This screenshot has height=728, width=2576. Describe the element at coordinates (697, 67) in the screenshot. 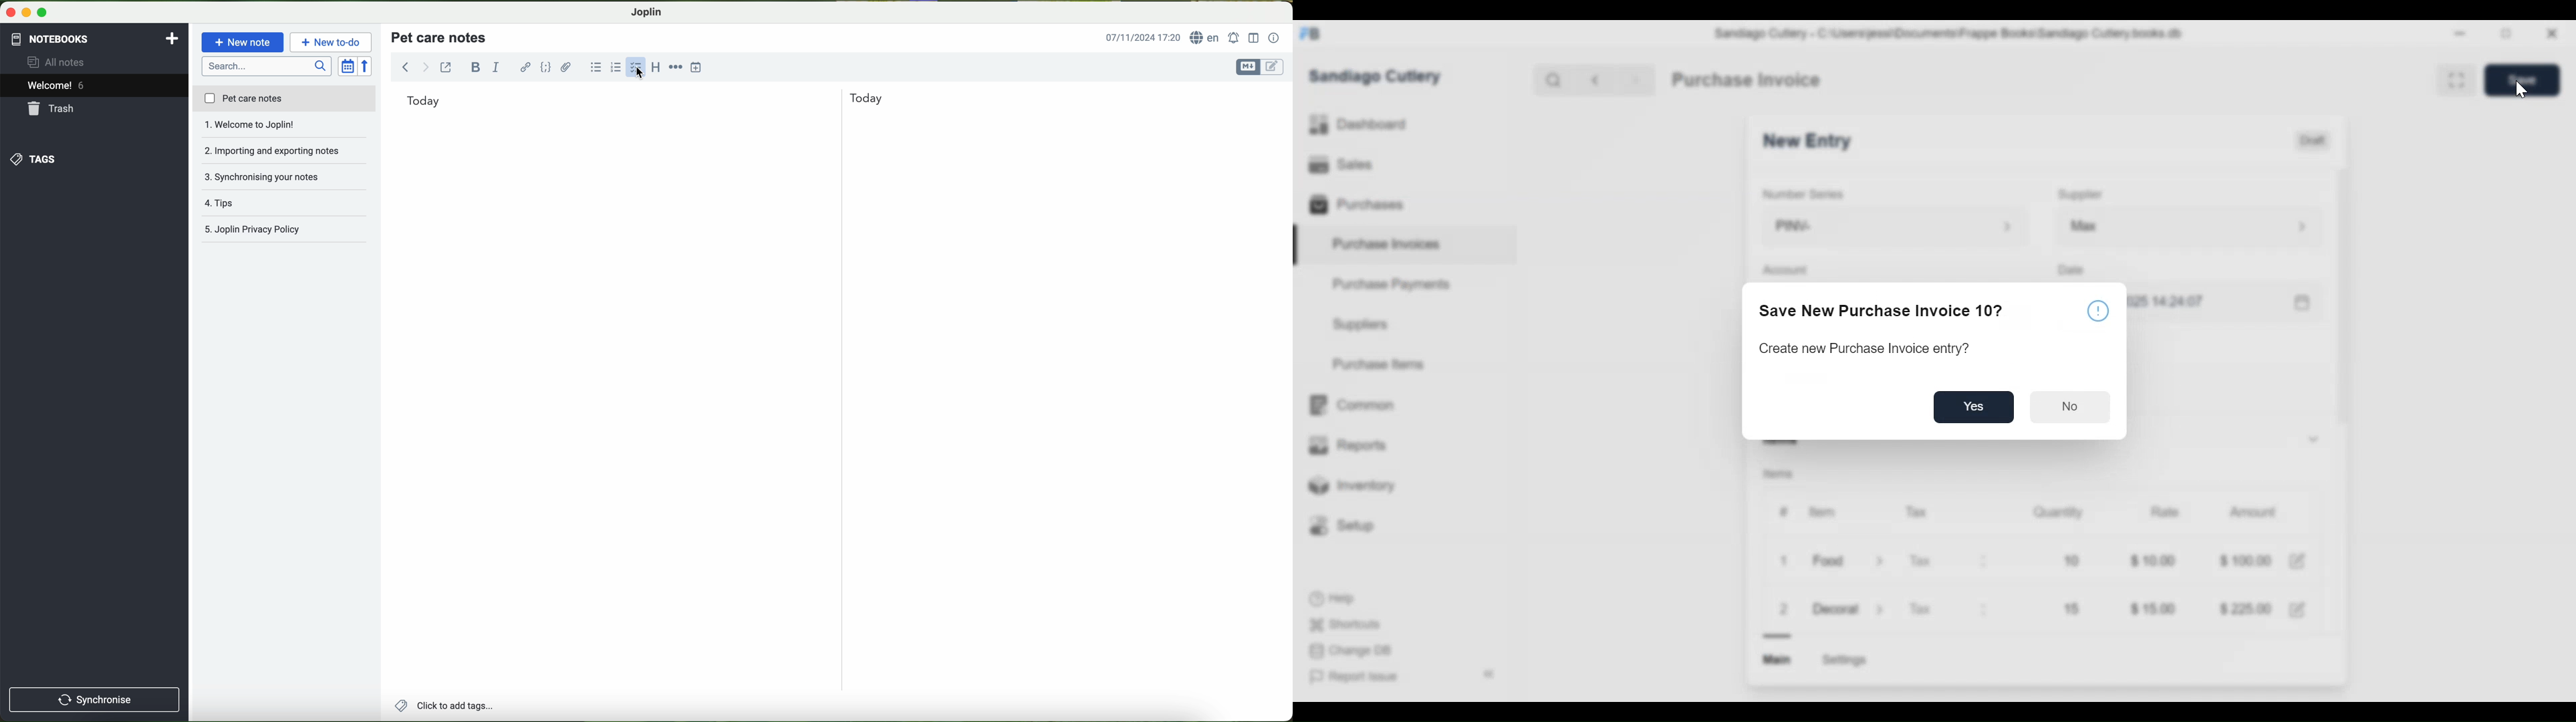

I see `insert time` at that location.